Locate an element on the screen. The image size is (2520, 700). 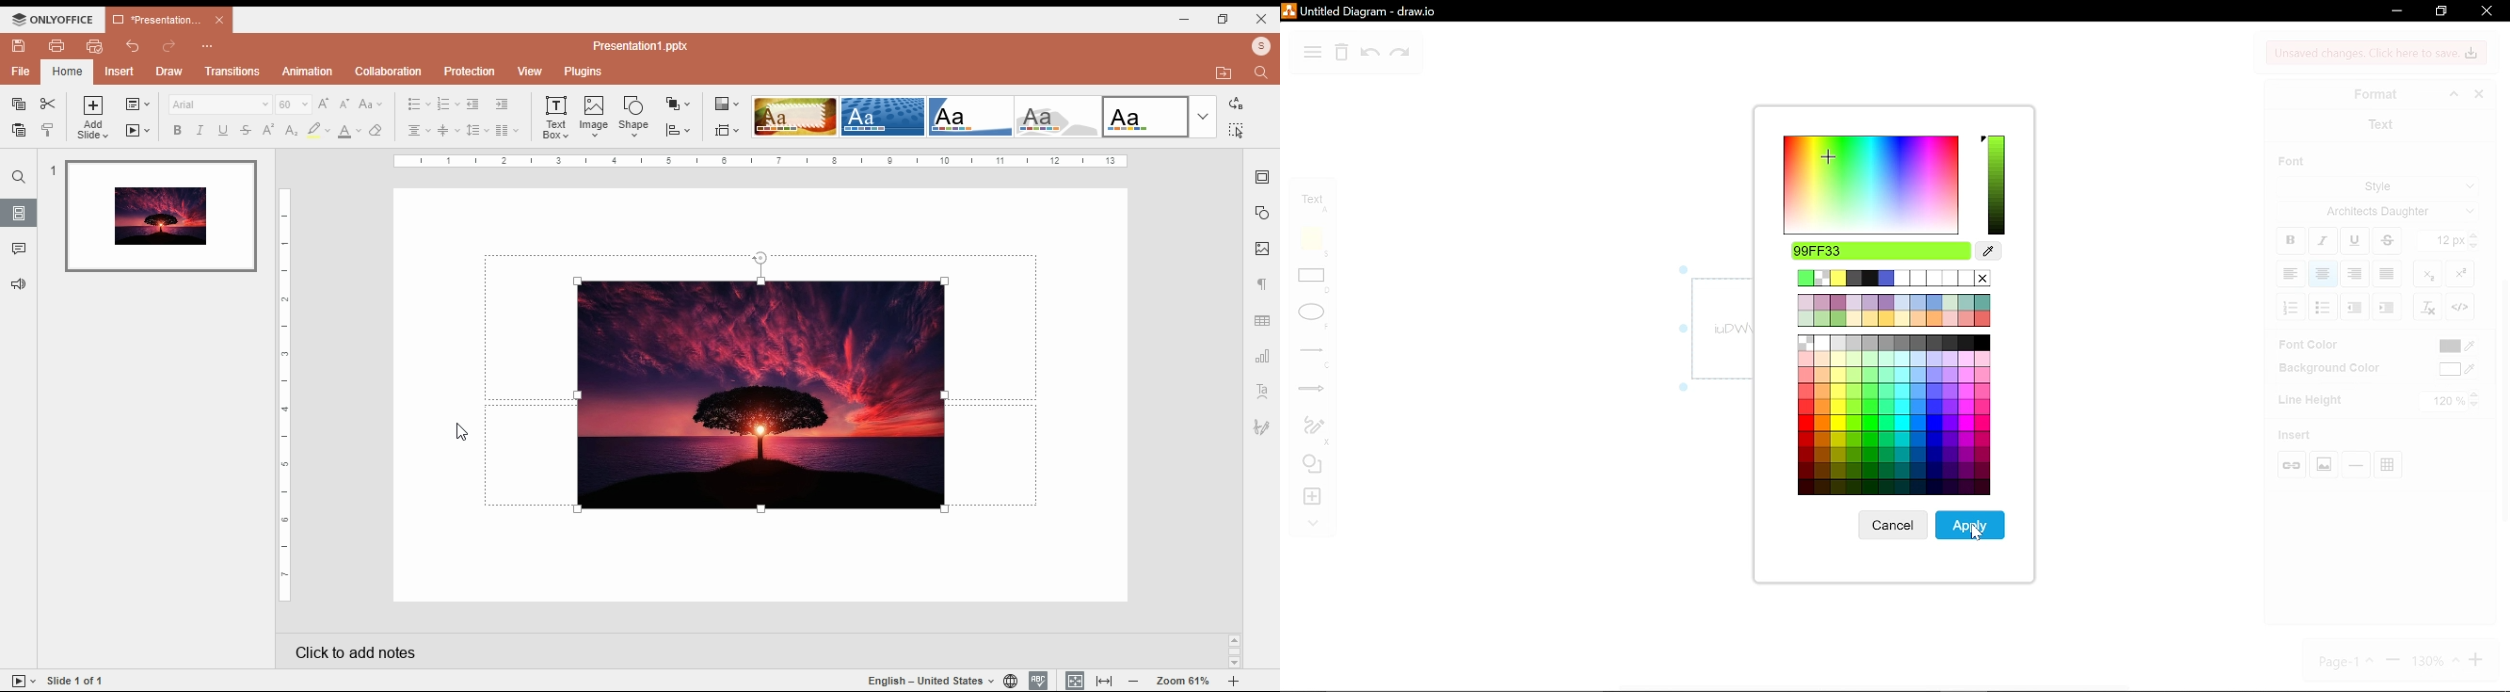
mouse pointer is located at coordinates (458, 431).